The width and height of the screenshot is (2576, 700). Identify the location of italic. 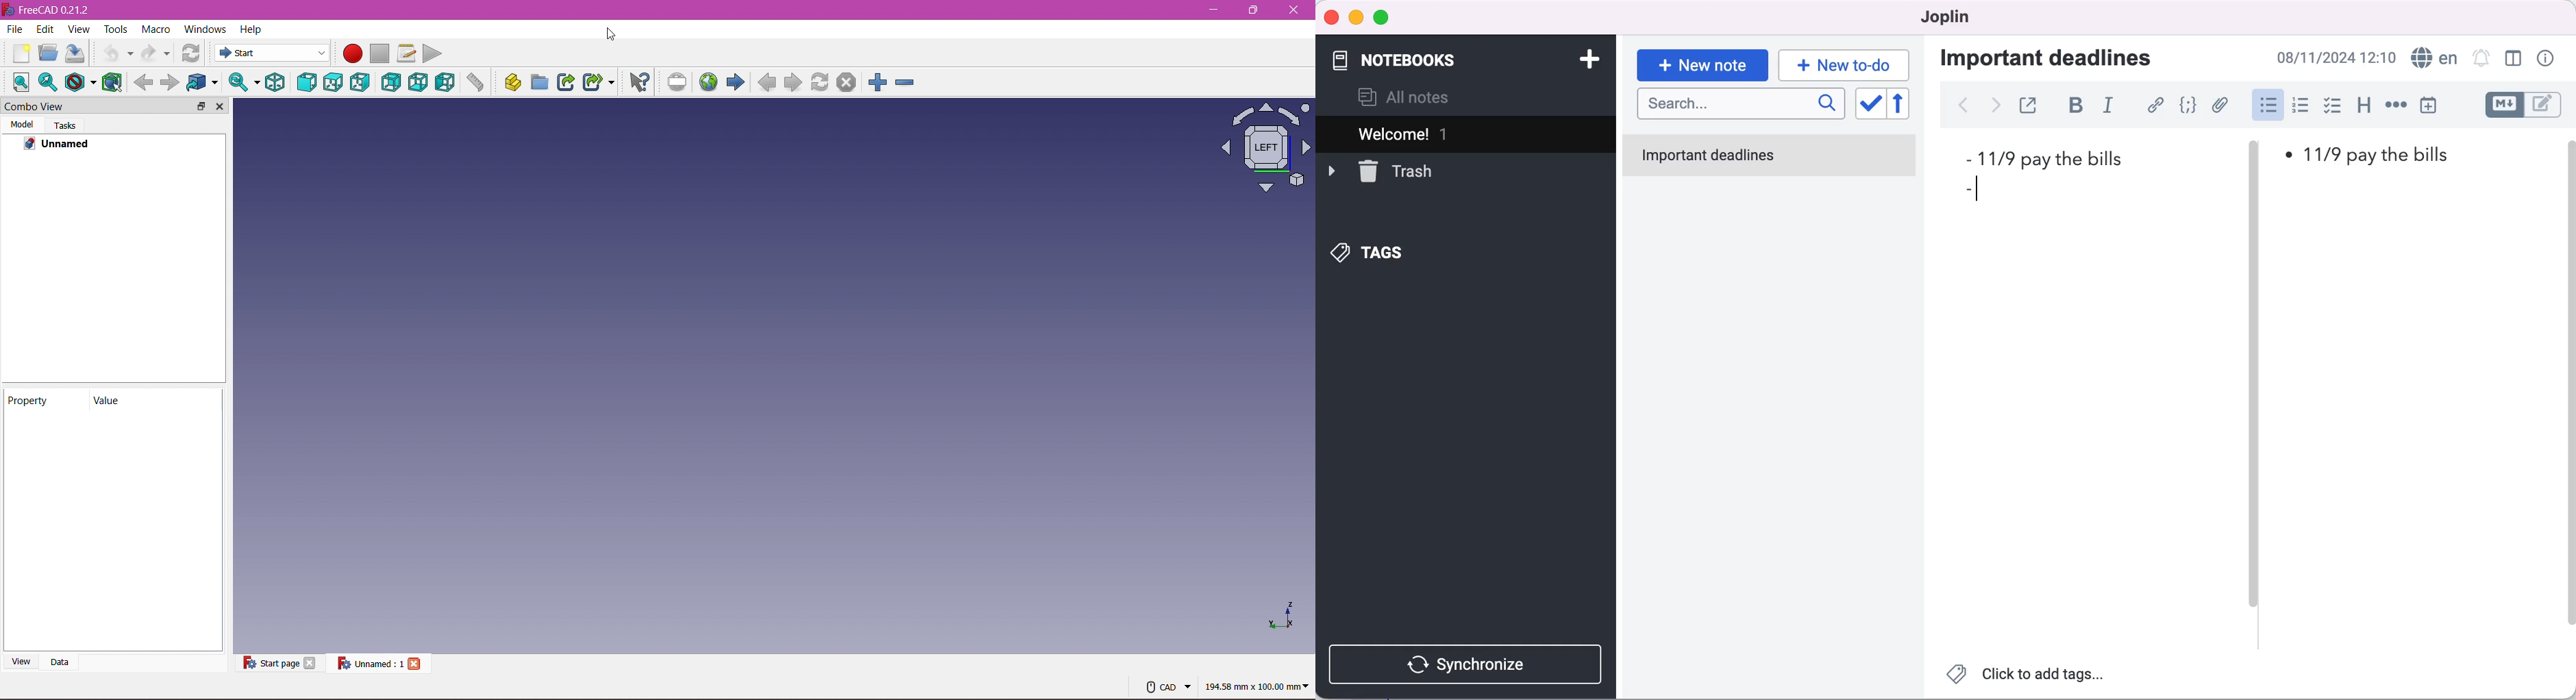
(2107, 107).